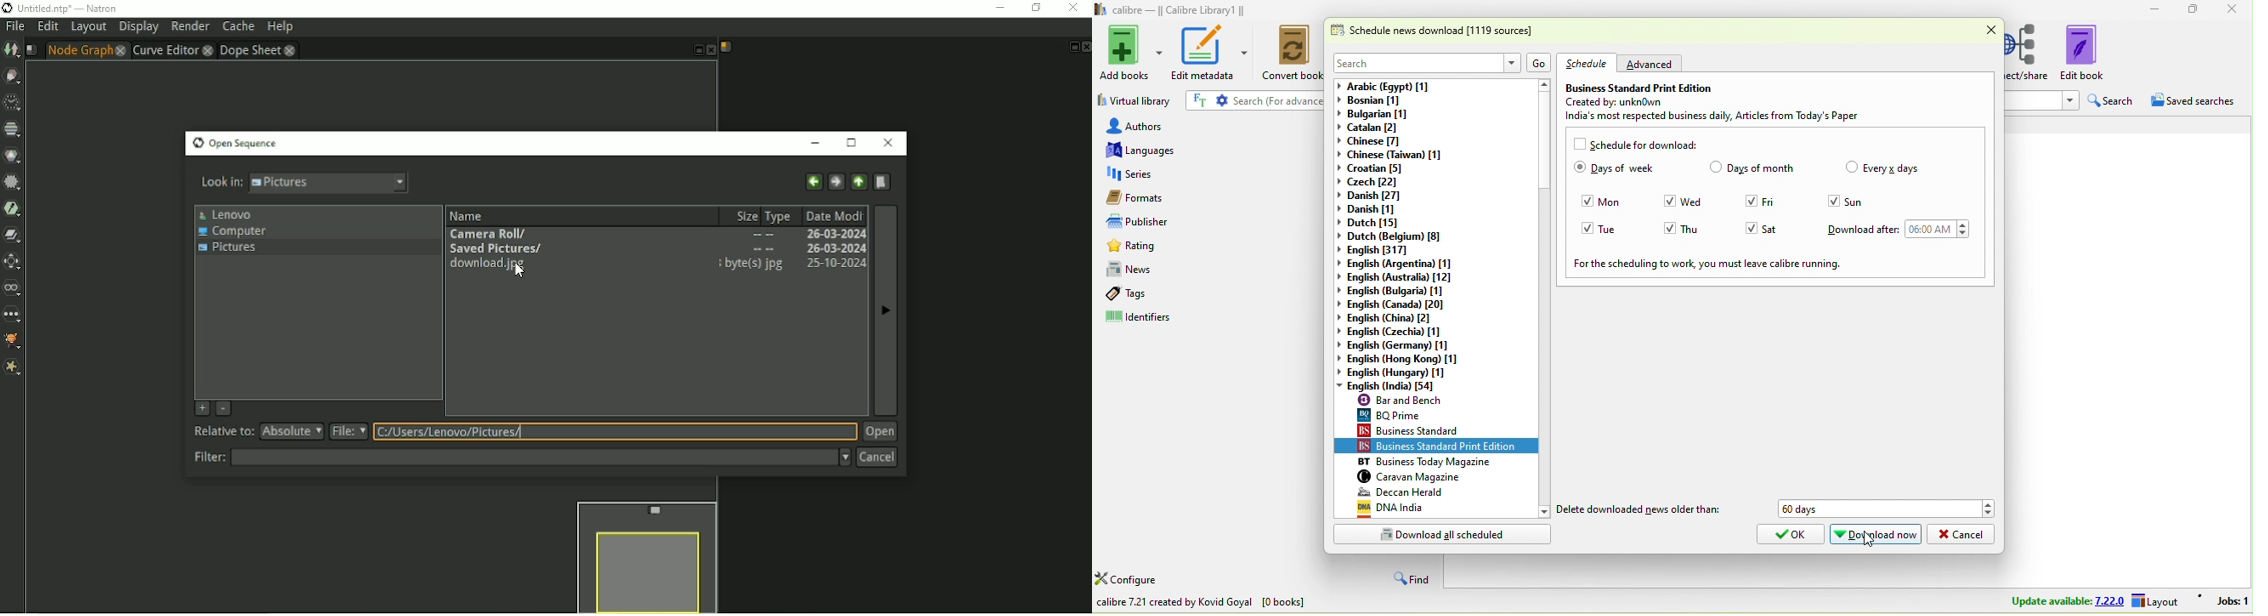  I want to click on arabic (egypt) [1], so click(1434, 86).